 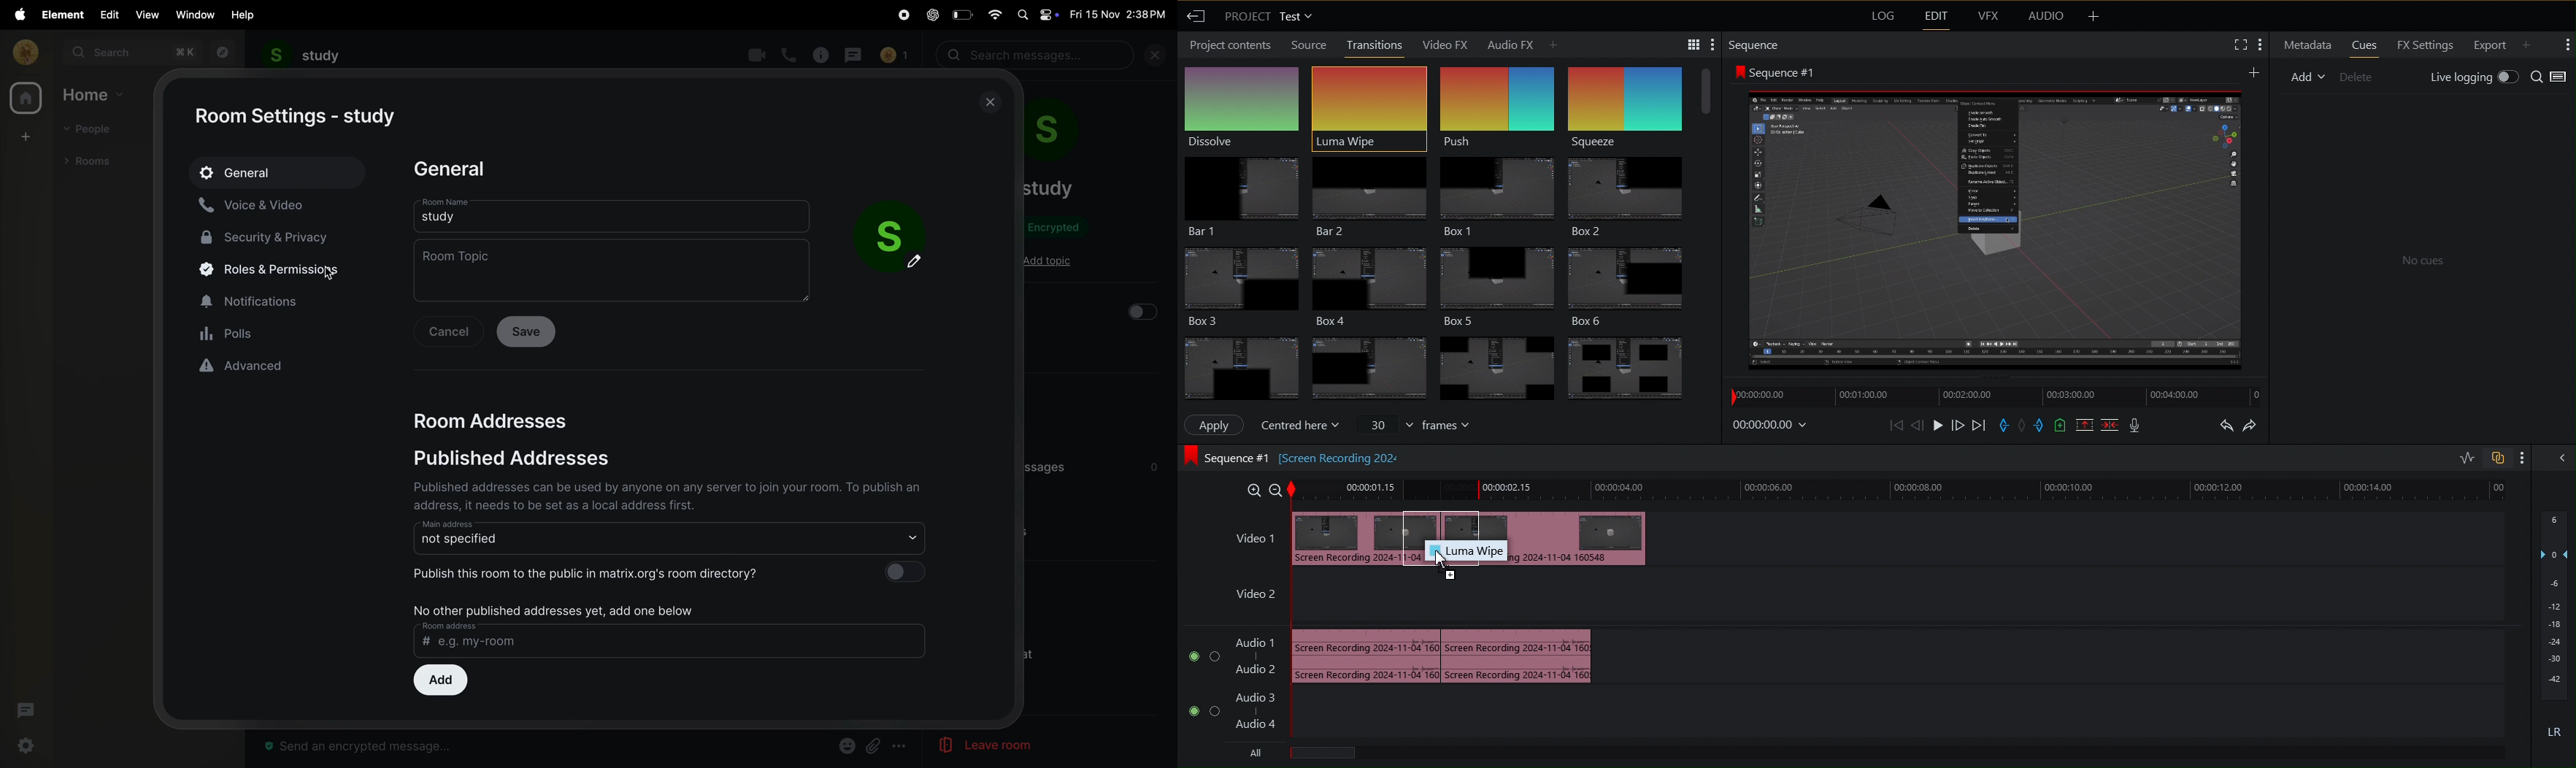 I want to click on element menu, so click(x=60, y=14).